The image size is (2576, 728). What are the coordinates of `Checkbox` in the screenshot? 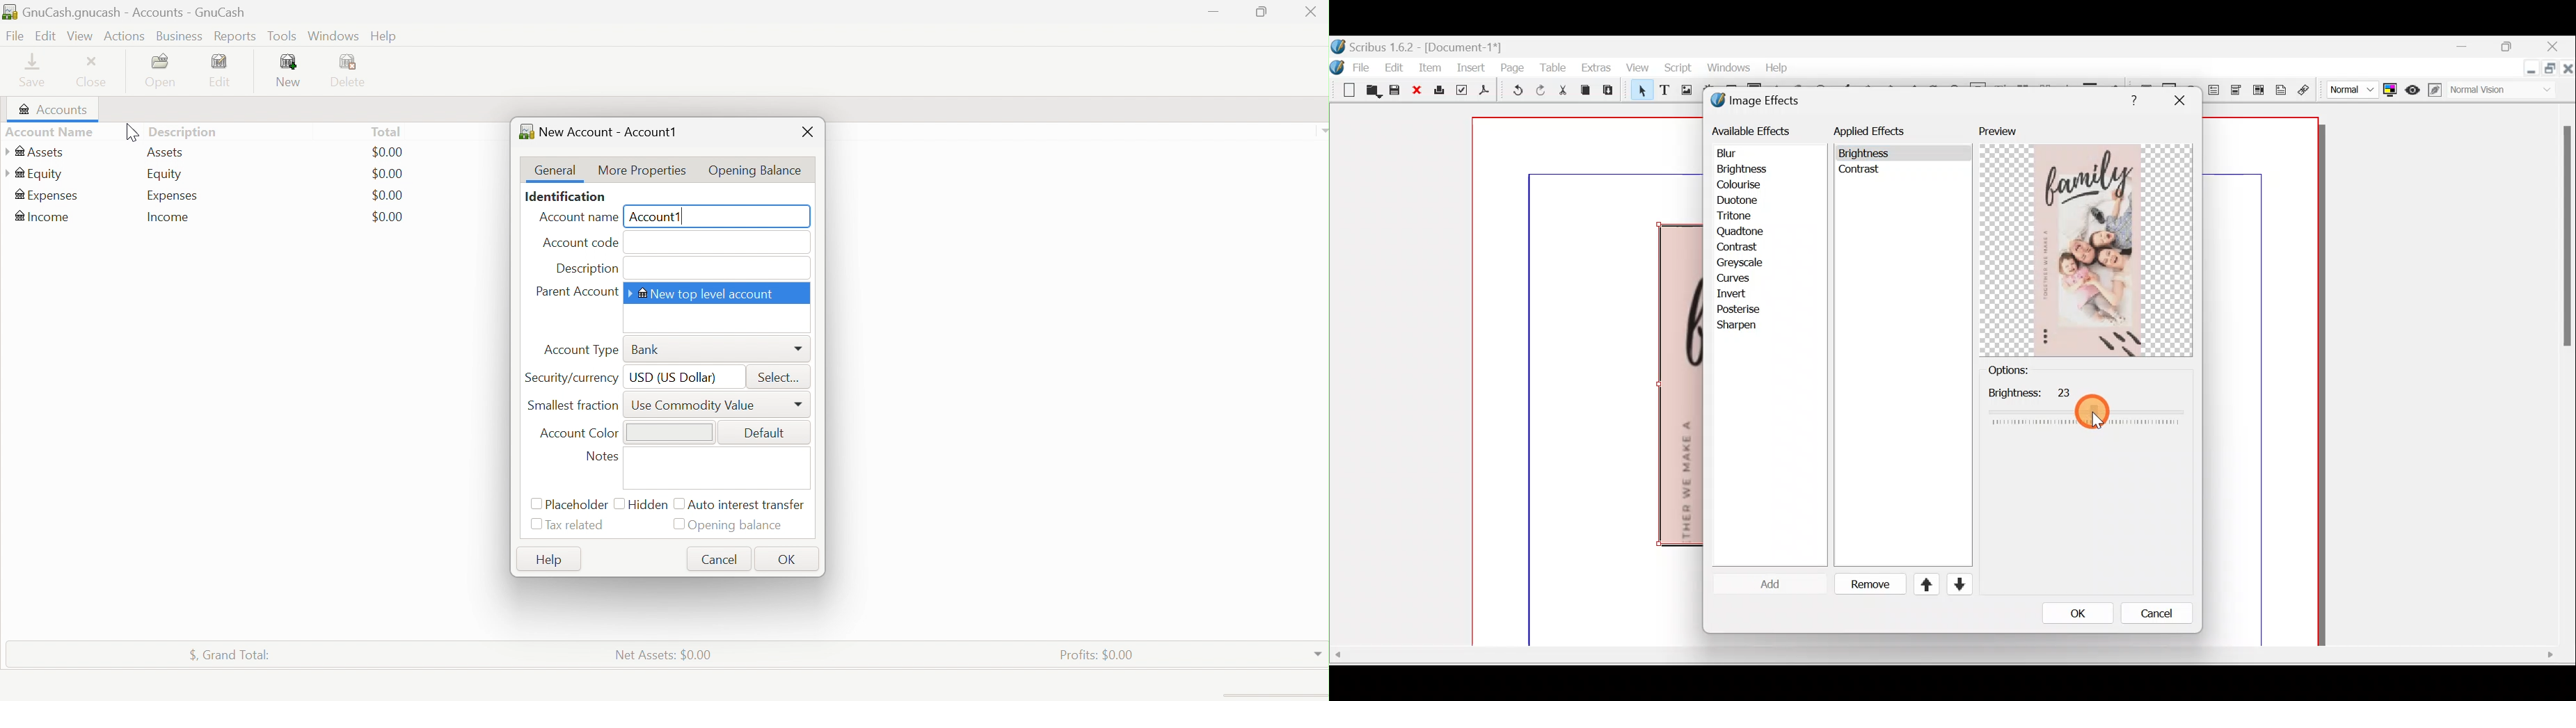 It's located at (619, 502).